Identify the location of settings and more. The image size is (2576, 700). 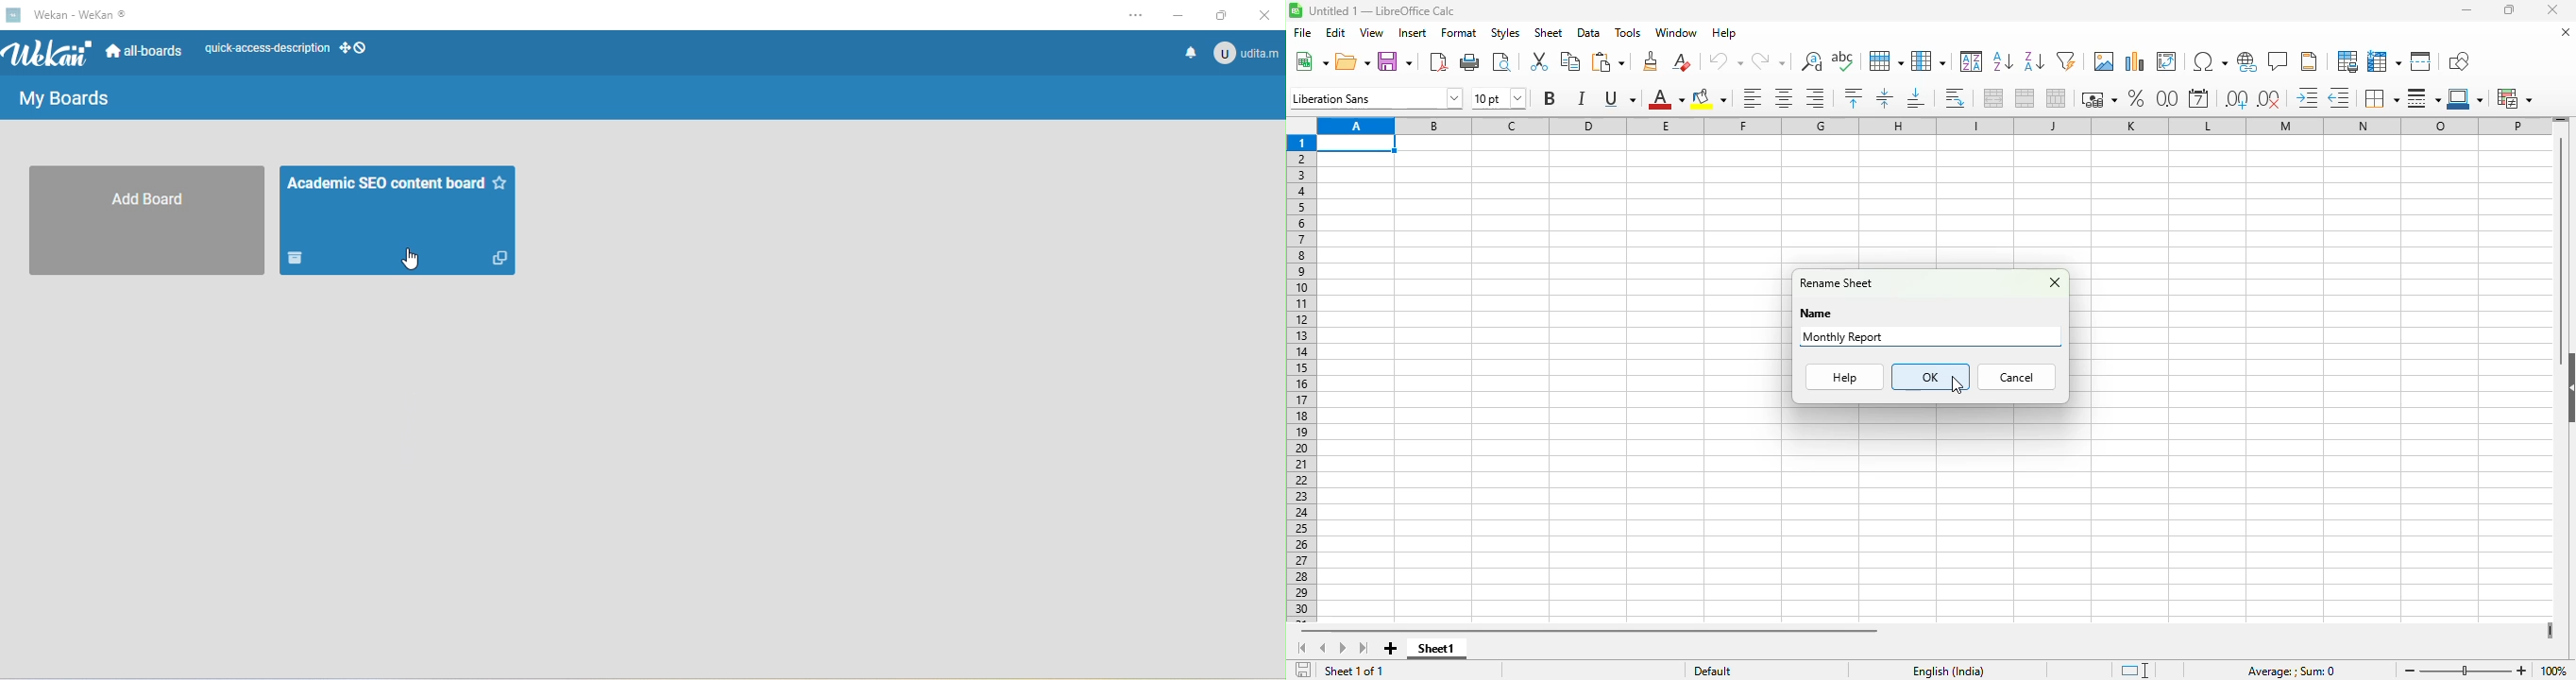
(1135, 16).